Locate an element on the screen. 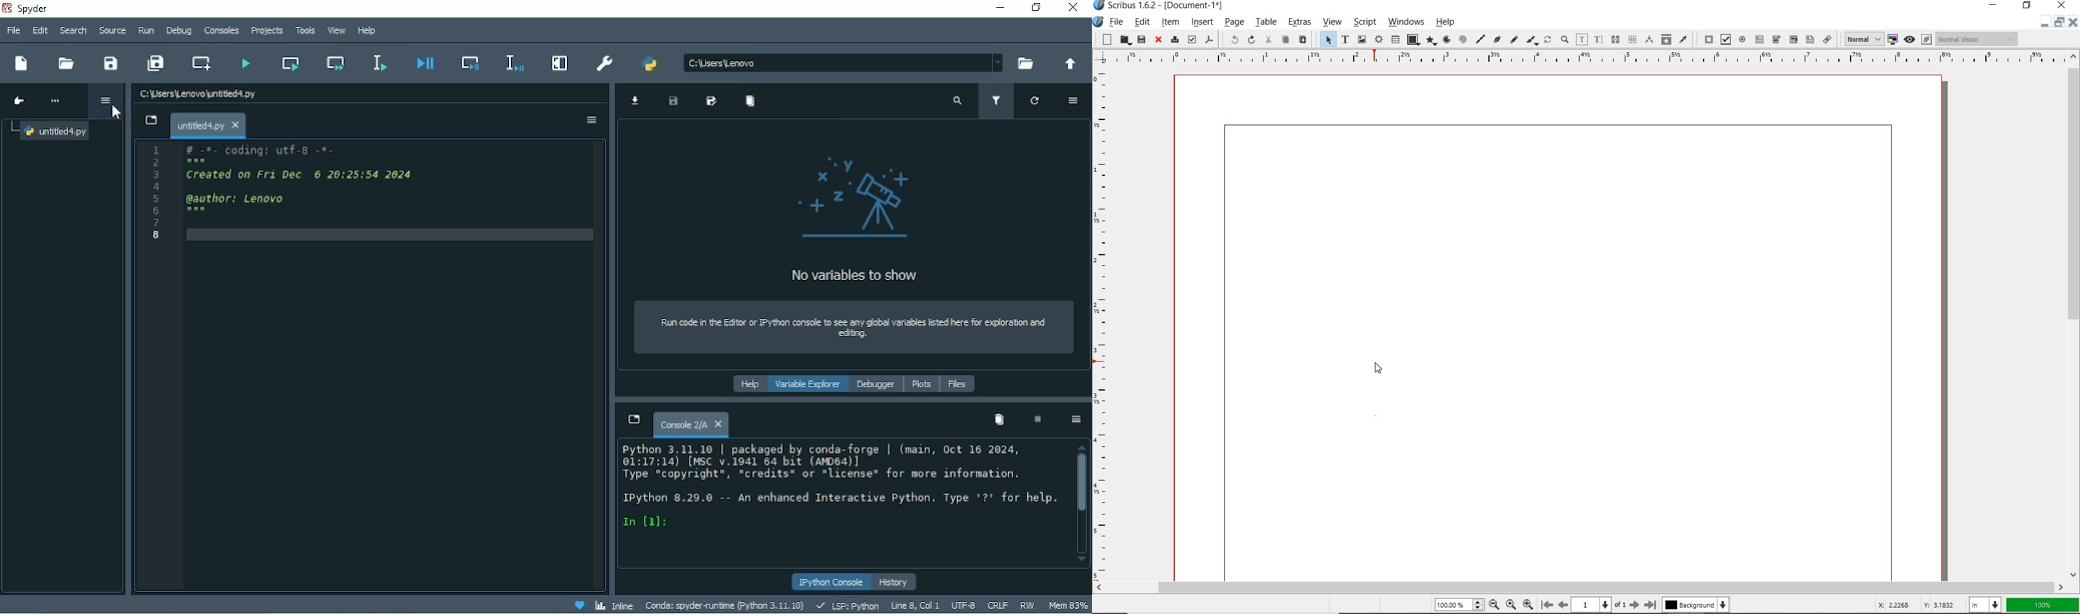 The image size is (2100, 616). preflight verifier is located at coordinates (1192, 40).